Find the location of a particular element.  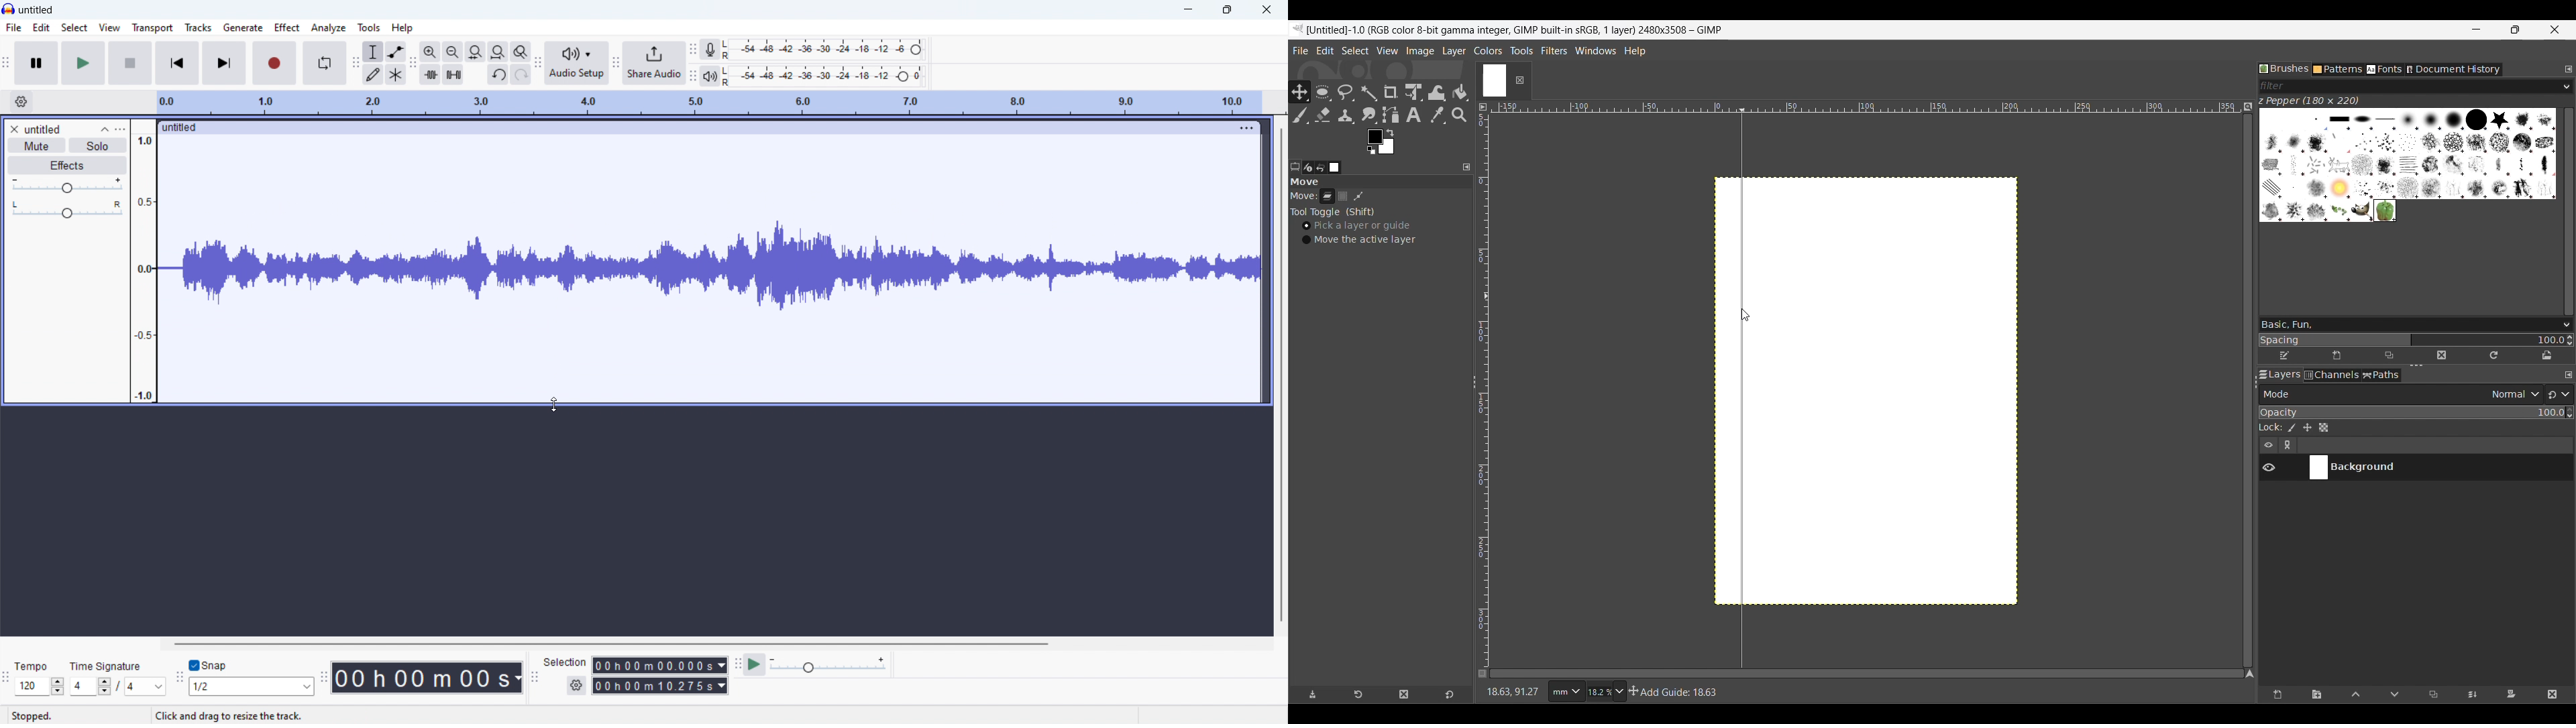

Layer mode options is located at coordinates (2400, 394).